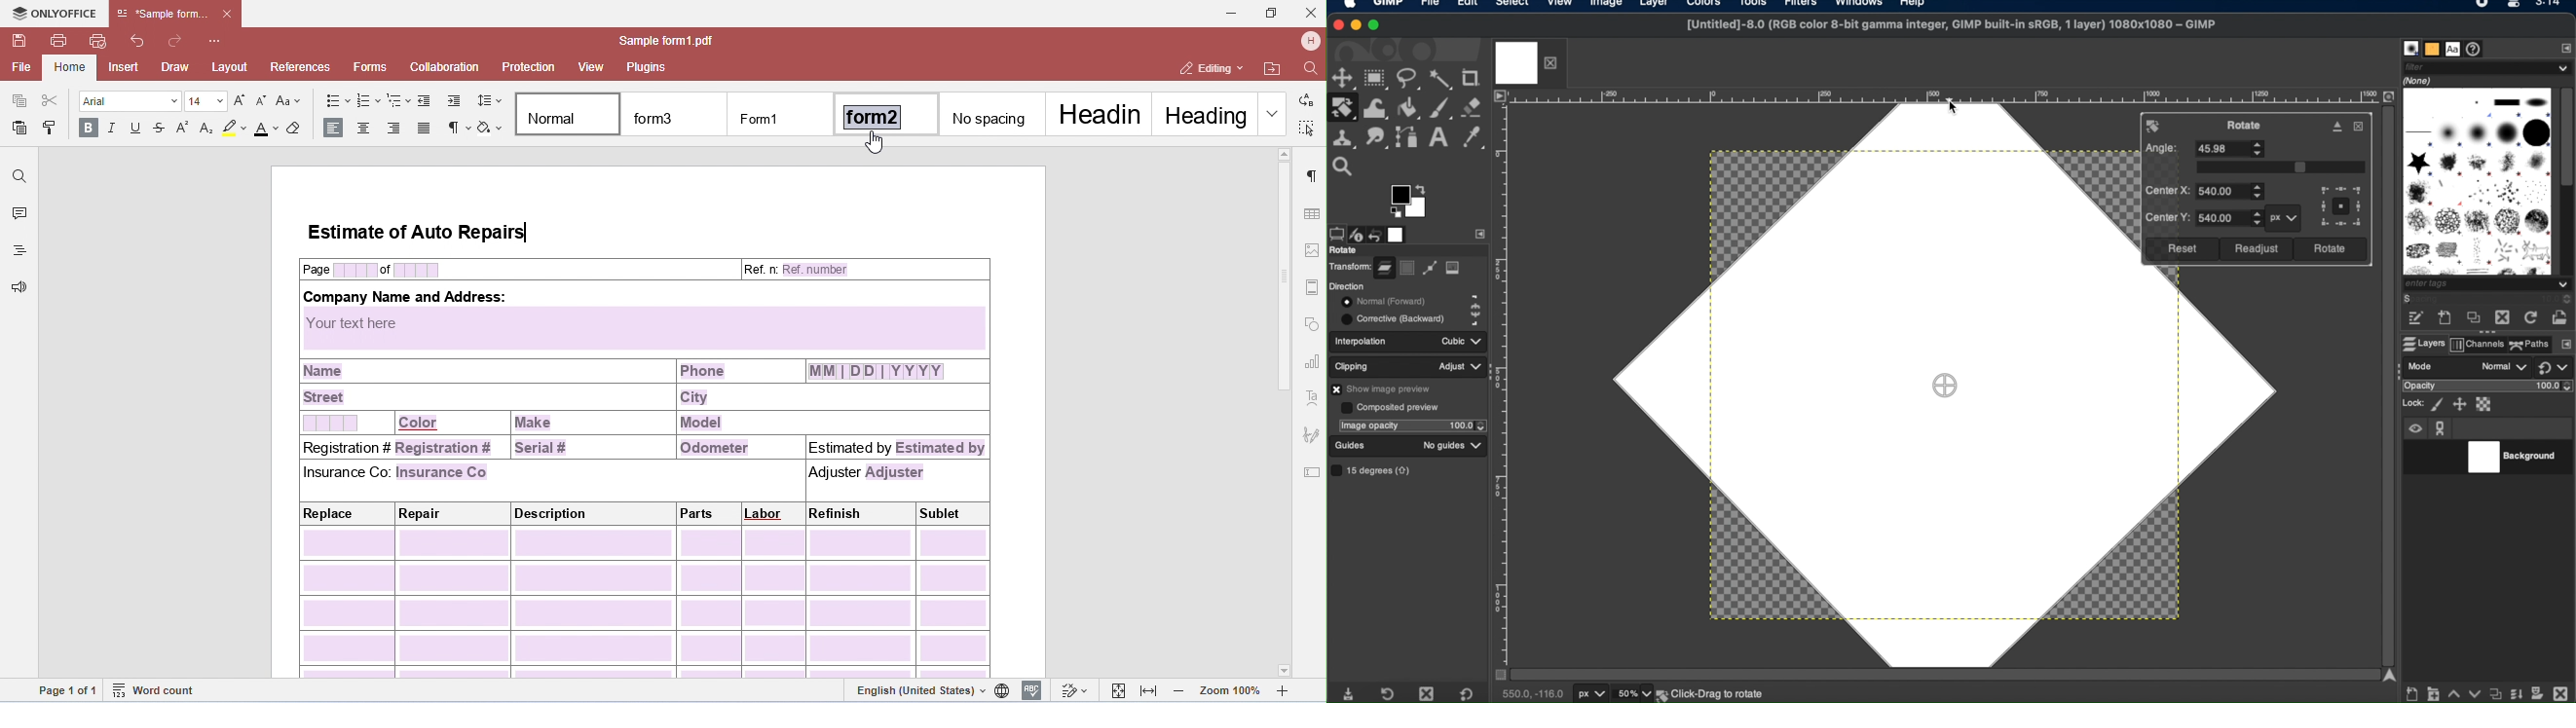 This screenshot has width=2576, height=728. Describe the element at coordinates (2502, 318) in the screenshot. I see `delete this brush` at that location.